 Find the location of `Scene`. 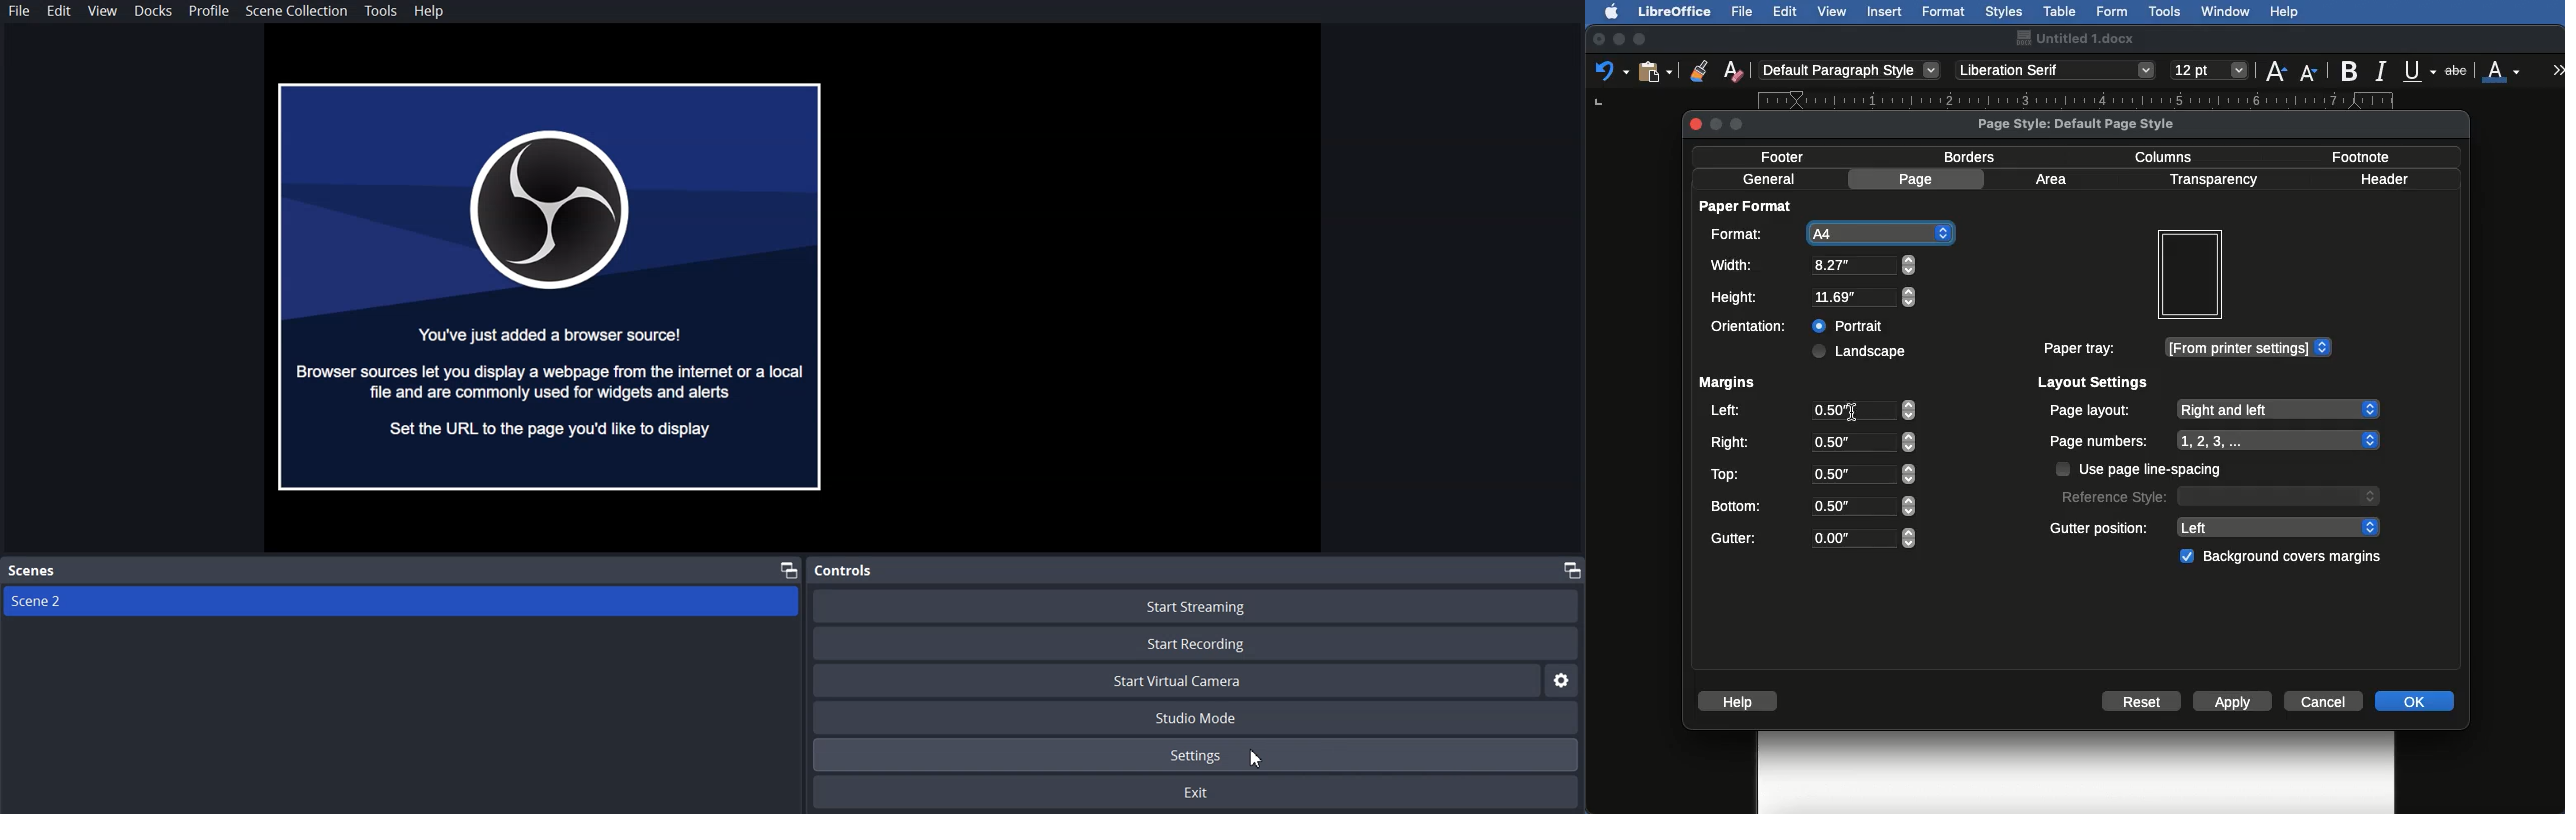

Scene is located at coordinates (396, 603).